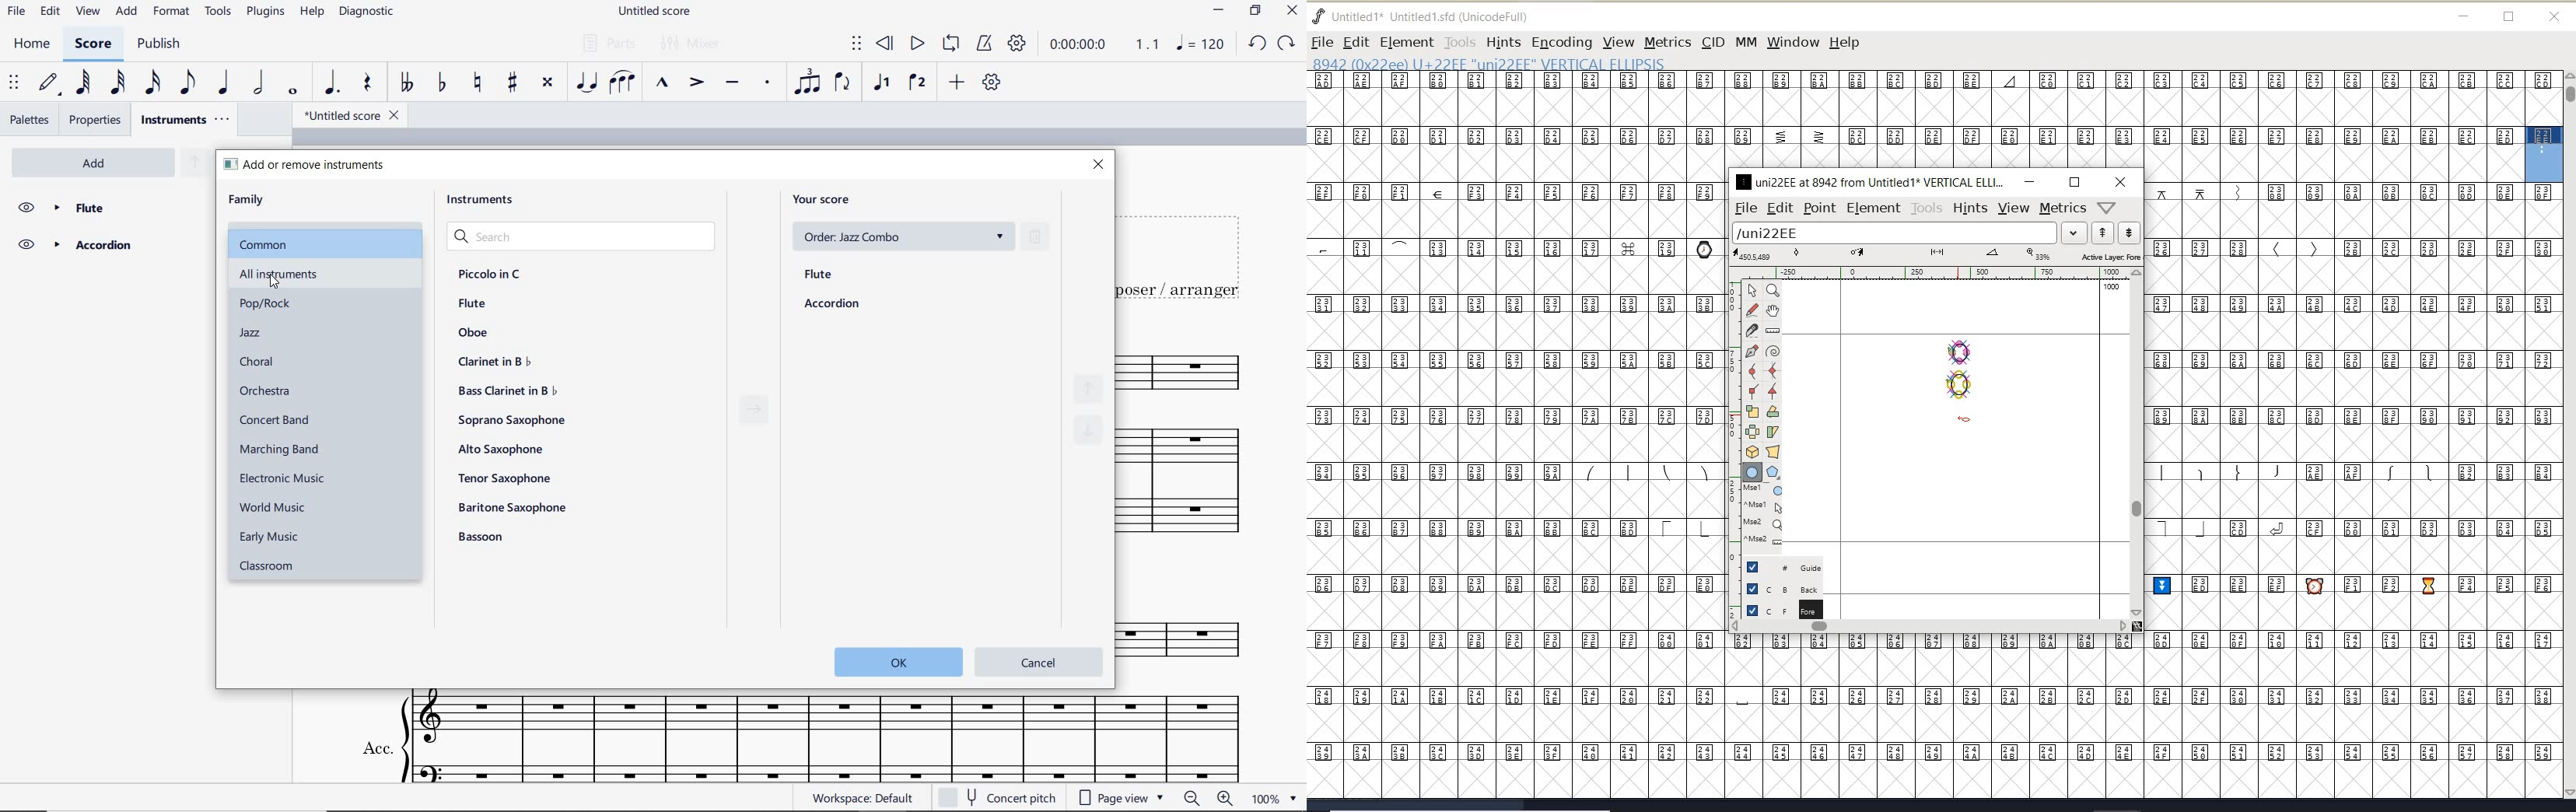  I want to click on play, so click(917, 46).